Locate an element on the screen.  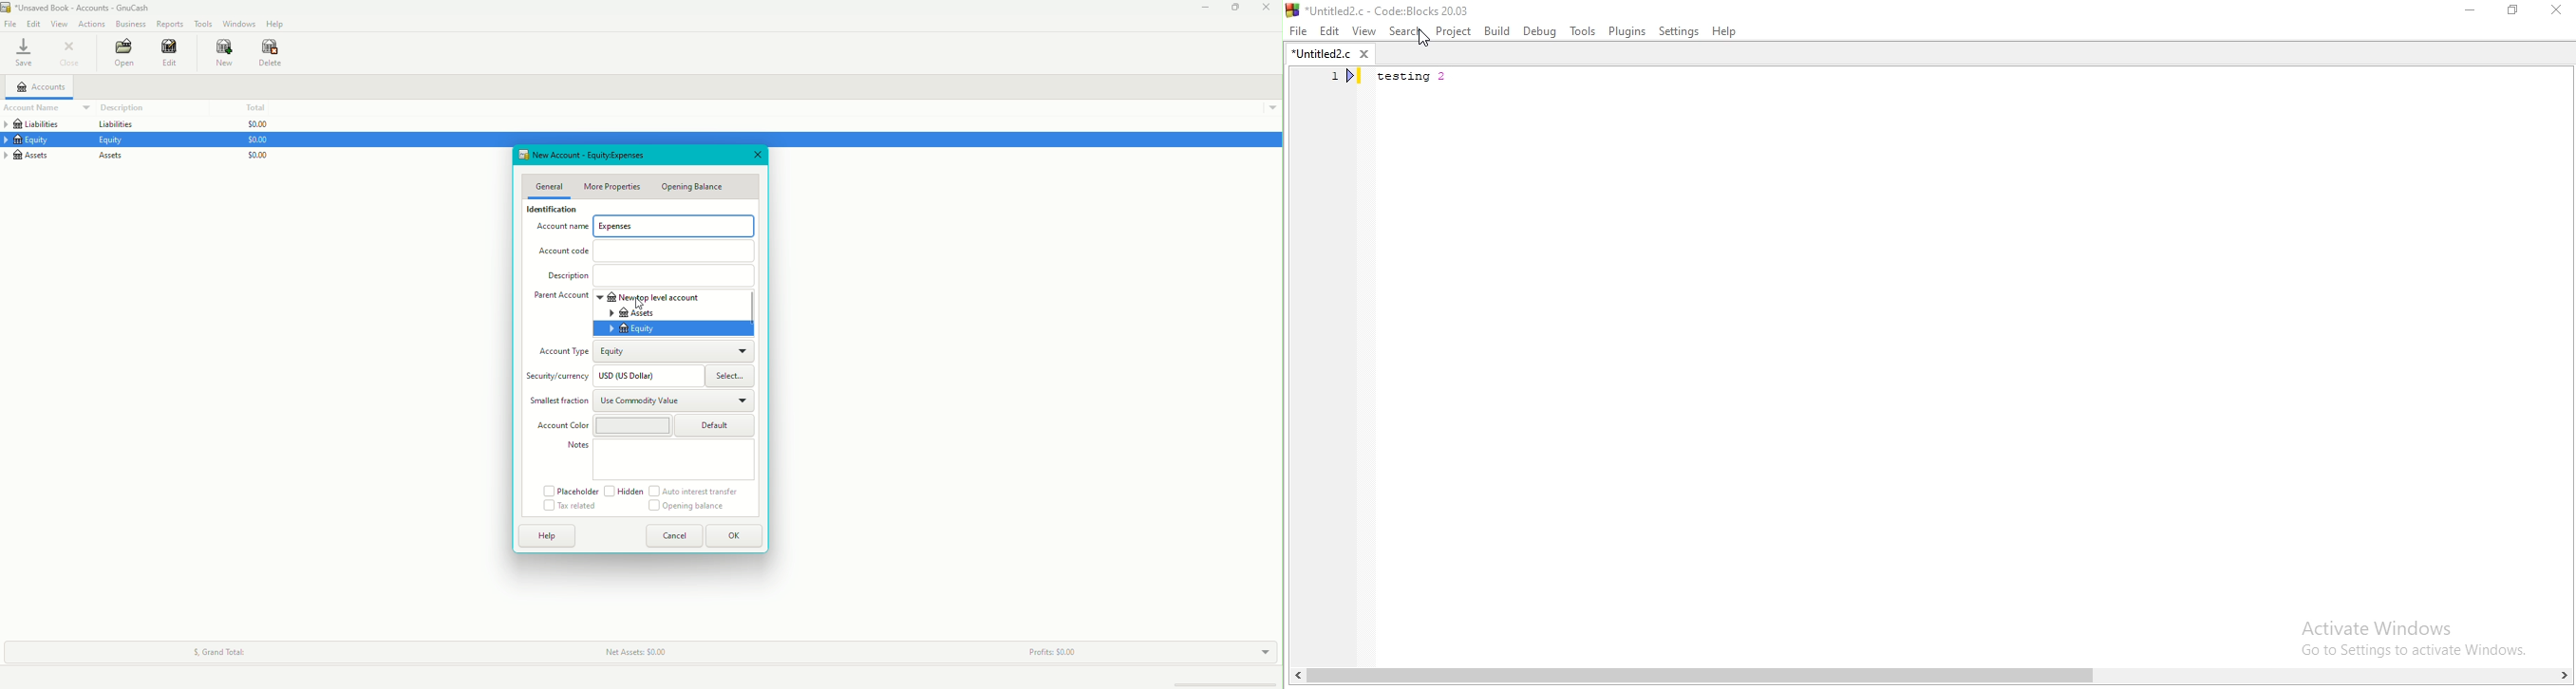
View  is located at coordinates (1363, 30).